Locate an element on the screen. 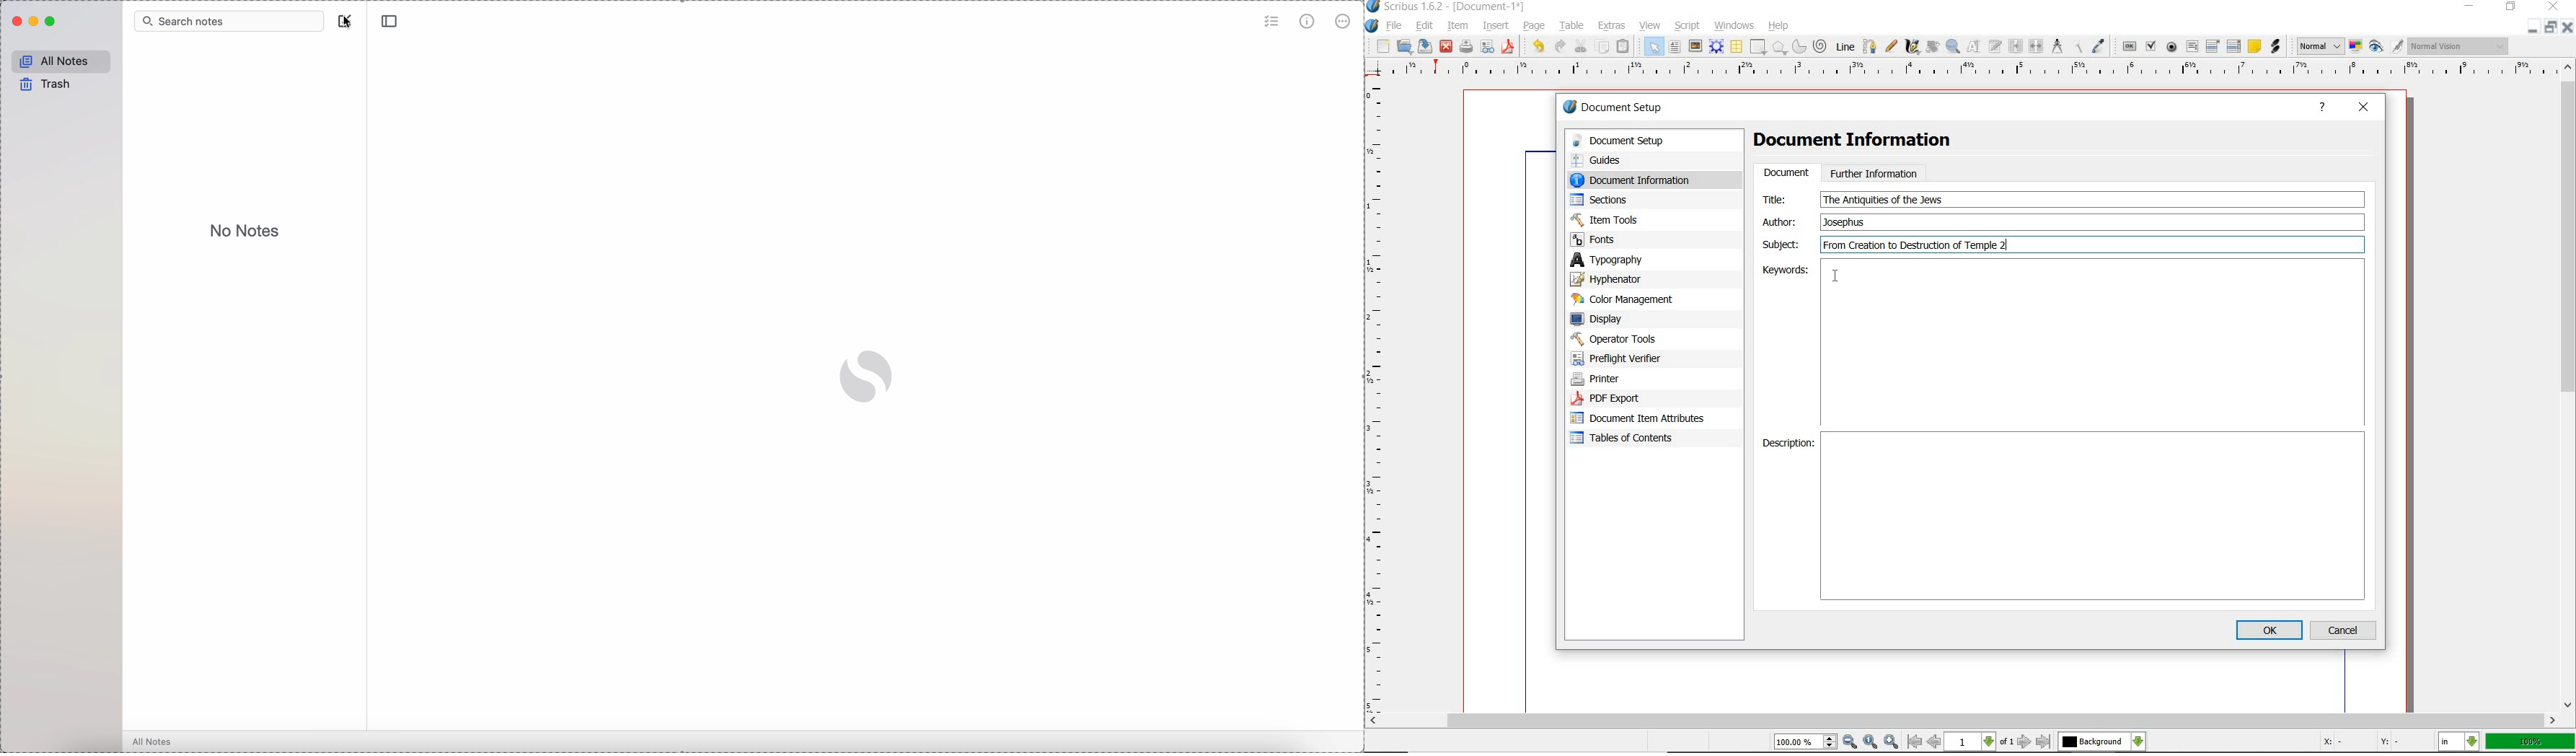 Image resolution: width=2576 pixels, height=756 pixels. cursor is located at coordinates (350, 22).